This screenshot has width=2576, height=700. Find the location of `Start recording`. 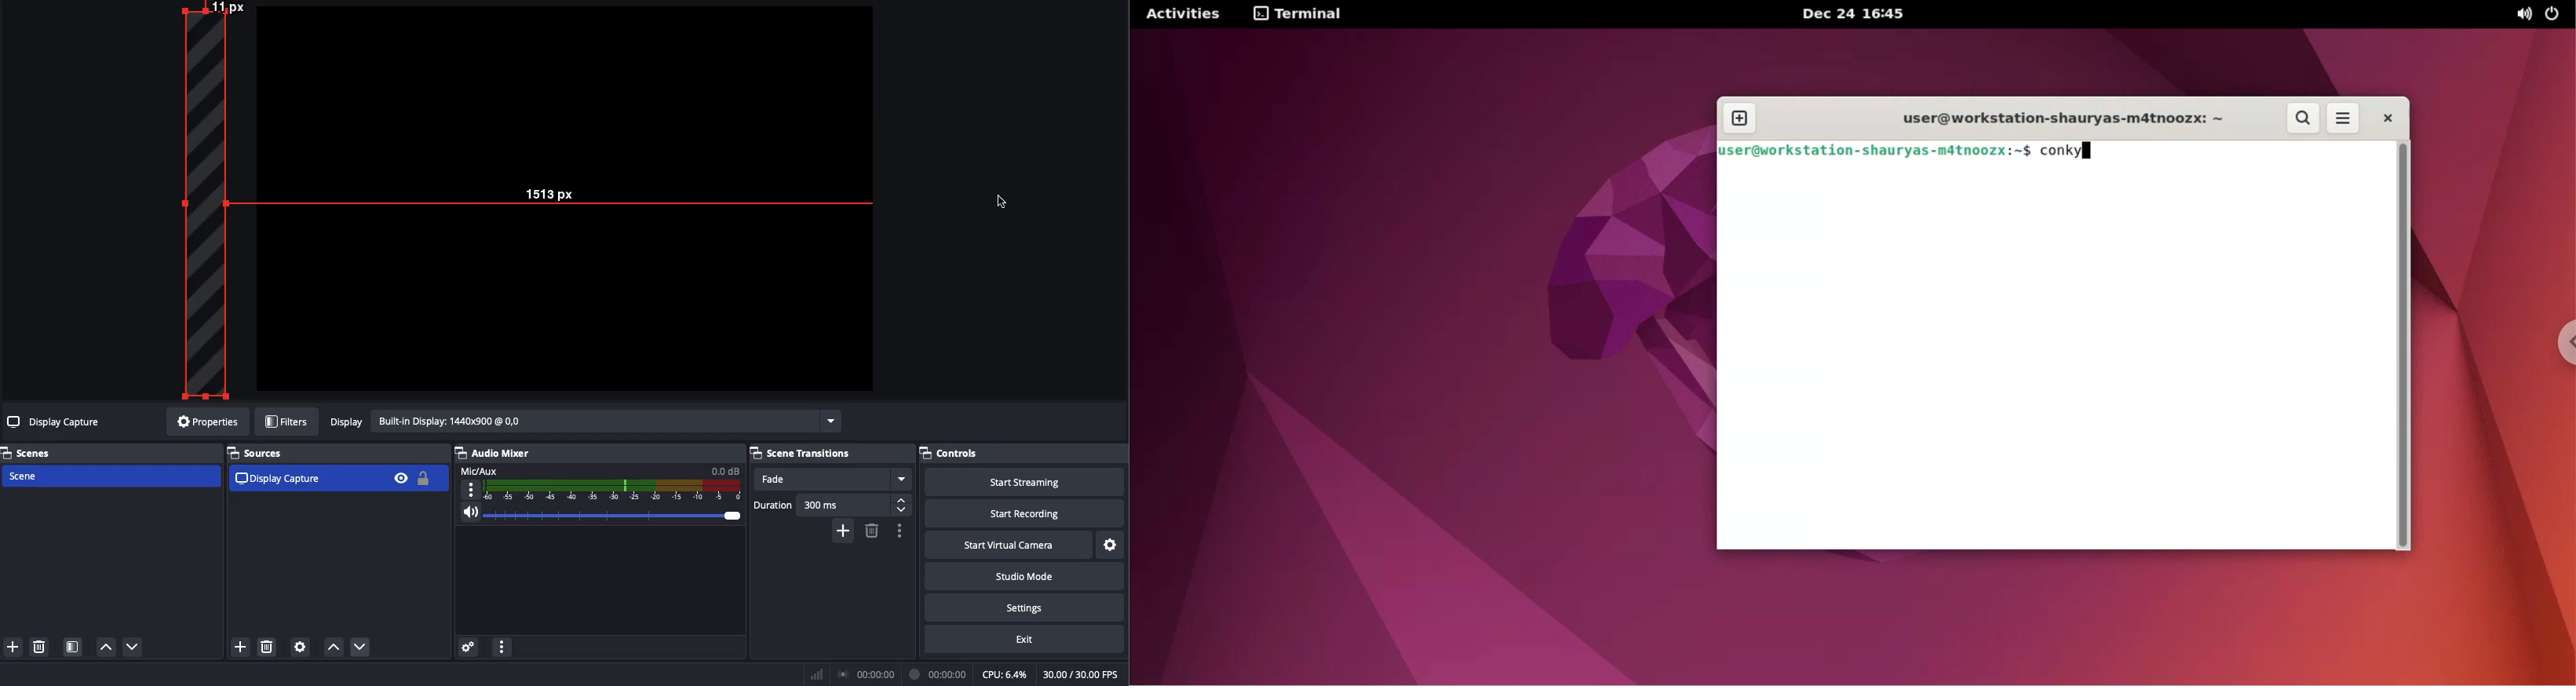

Start recording is located at coordinates (1027, 513).